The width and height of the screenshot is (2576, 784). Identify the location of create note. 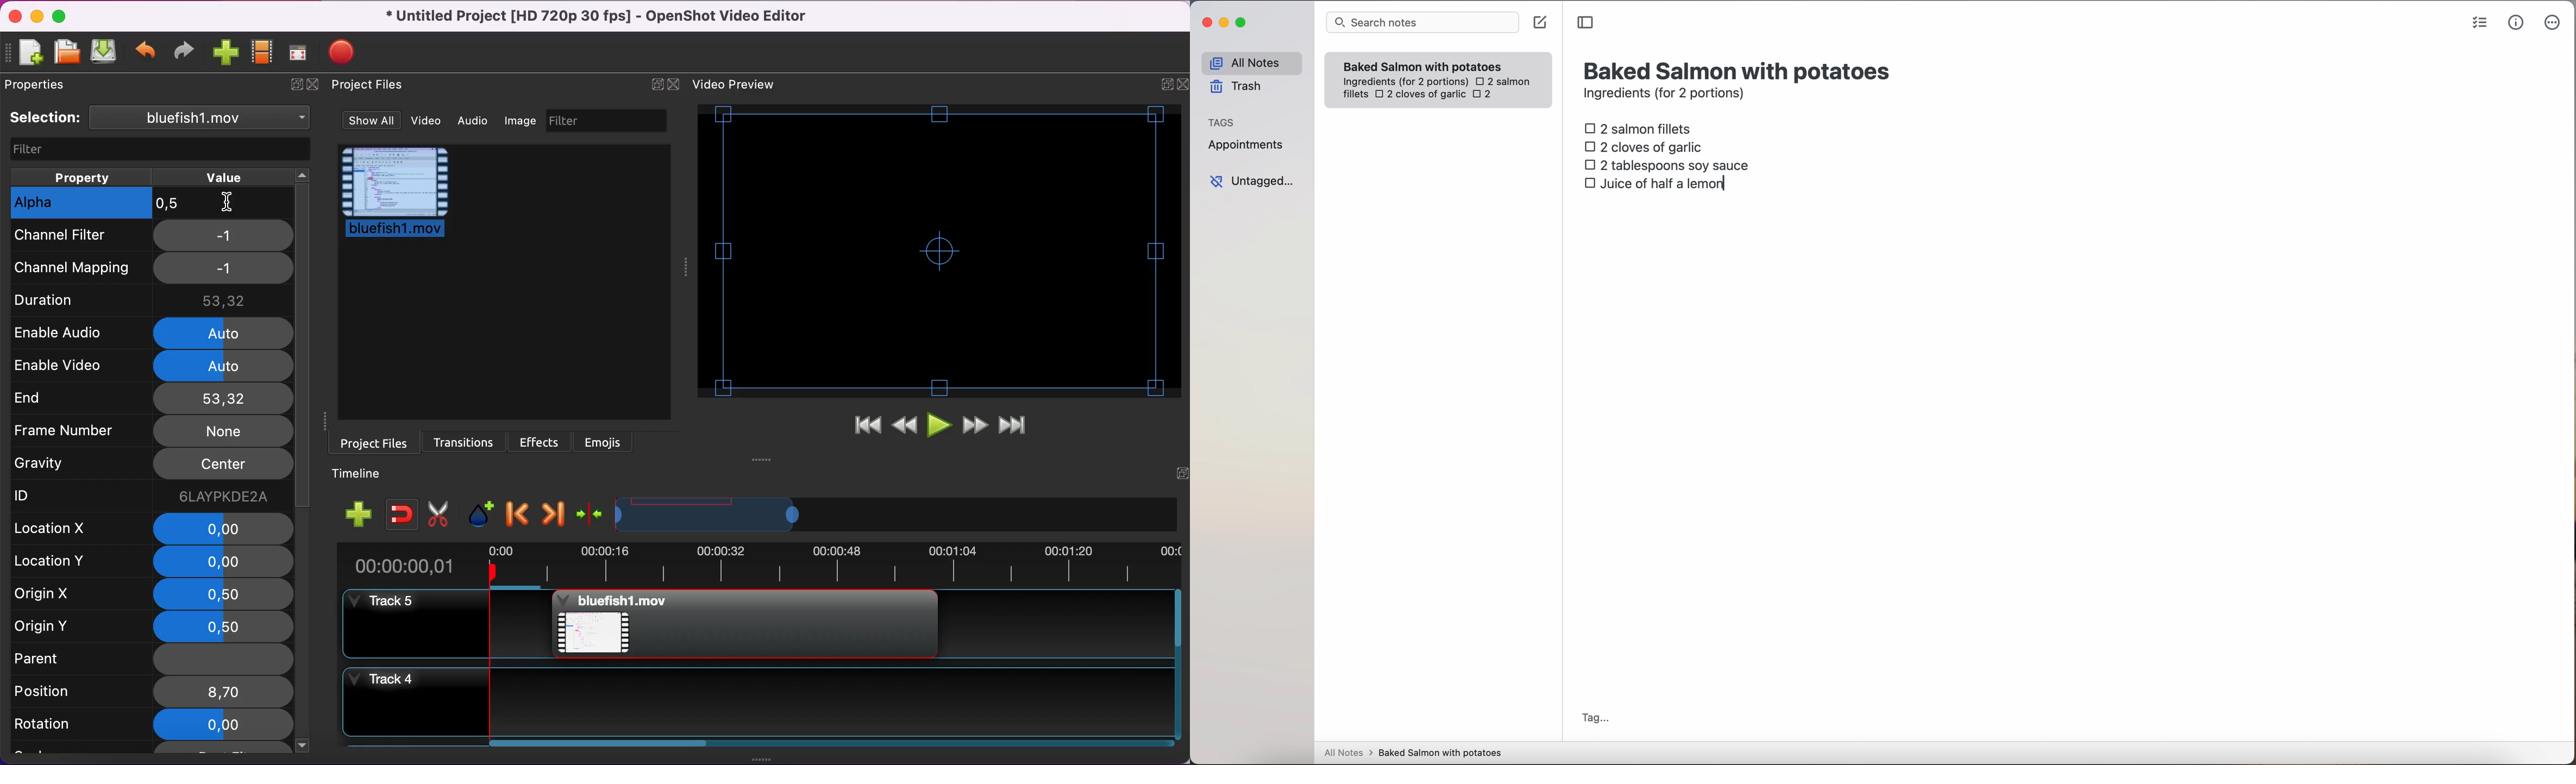
(1539, 22).